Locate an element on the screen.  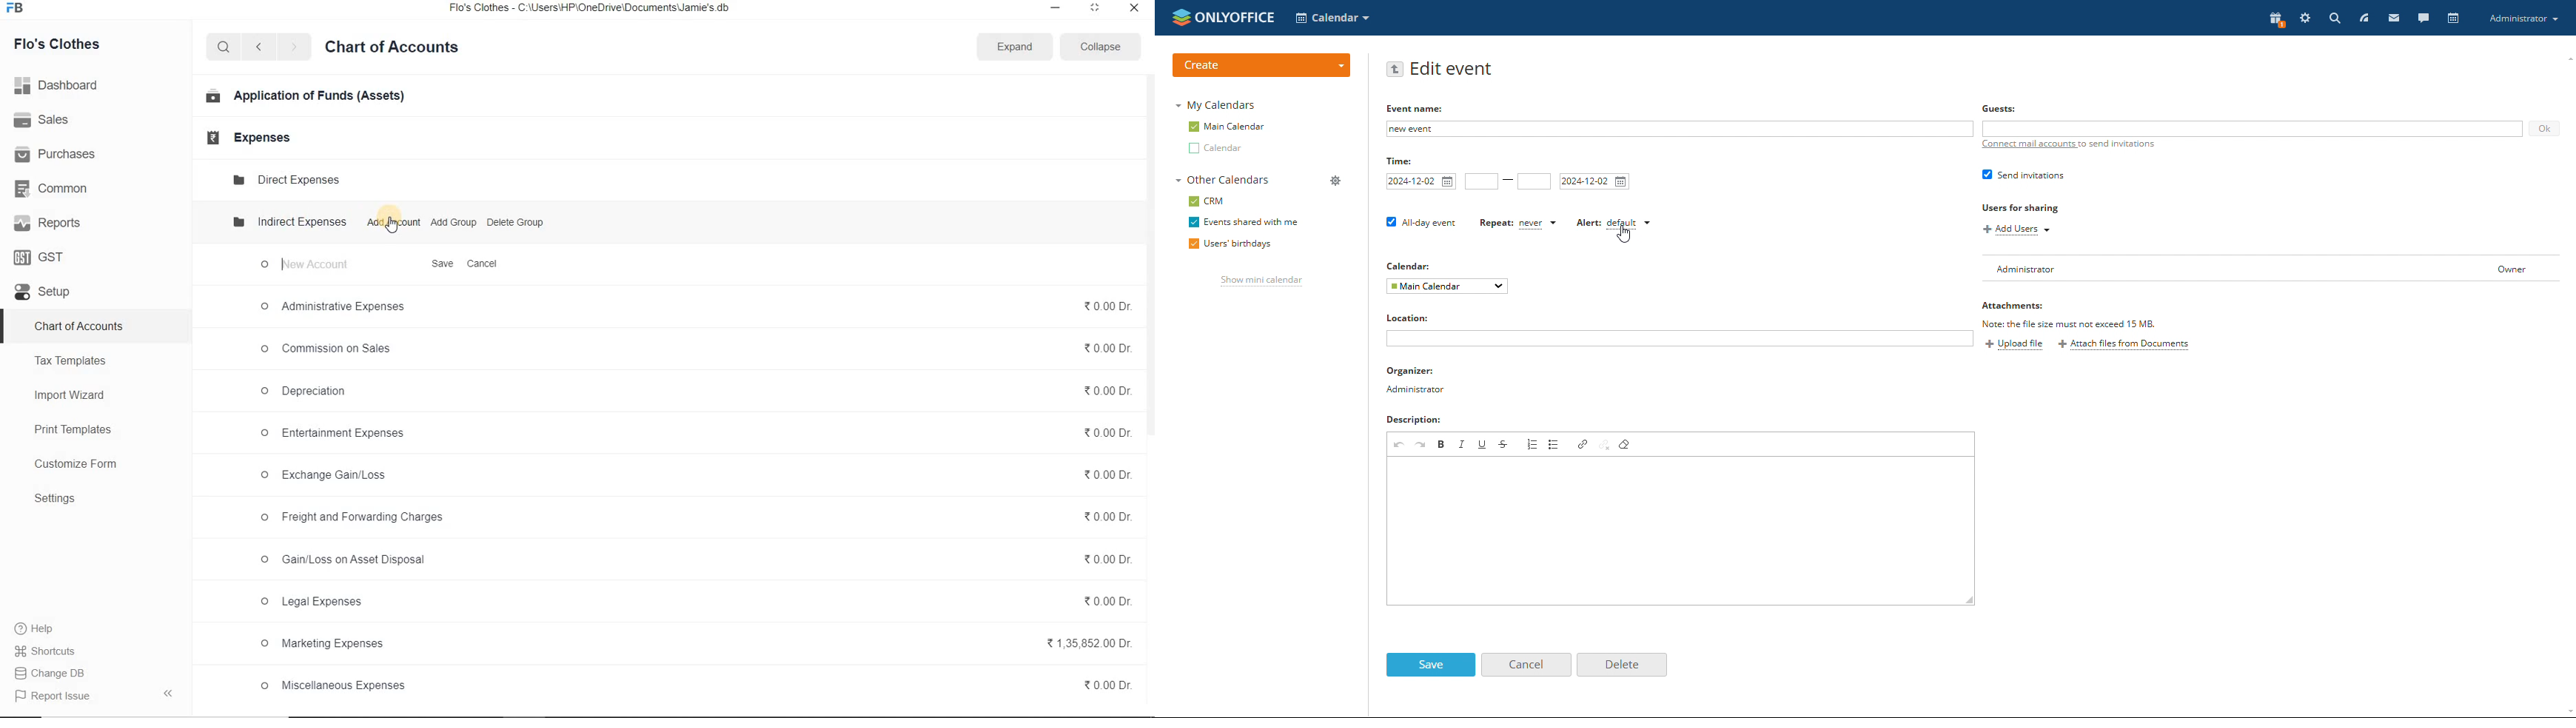
Add Group is located at coordinates (453, 223).